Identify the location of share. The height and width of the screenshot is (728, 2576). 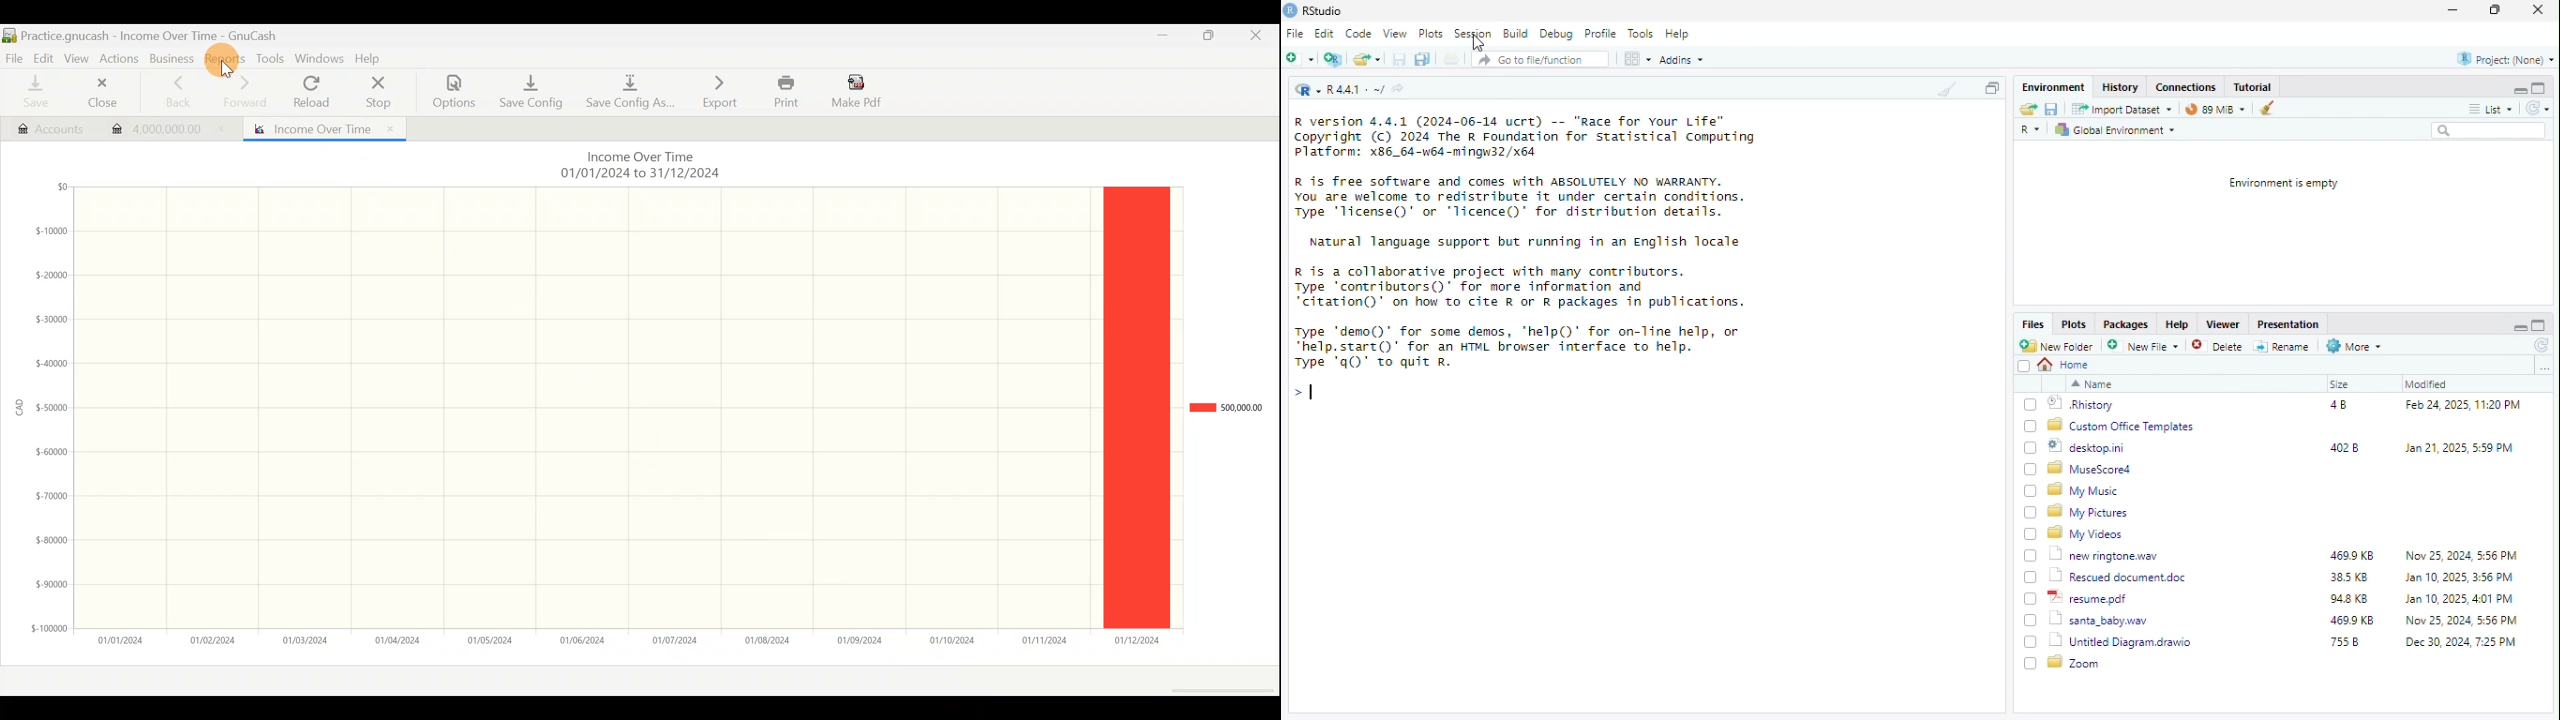
(1398, 88).